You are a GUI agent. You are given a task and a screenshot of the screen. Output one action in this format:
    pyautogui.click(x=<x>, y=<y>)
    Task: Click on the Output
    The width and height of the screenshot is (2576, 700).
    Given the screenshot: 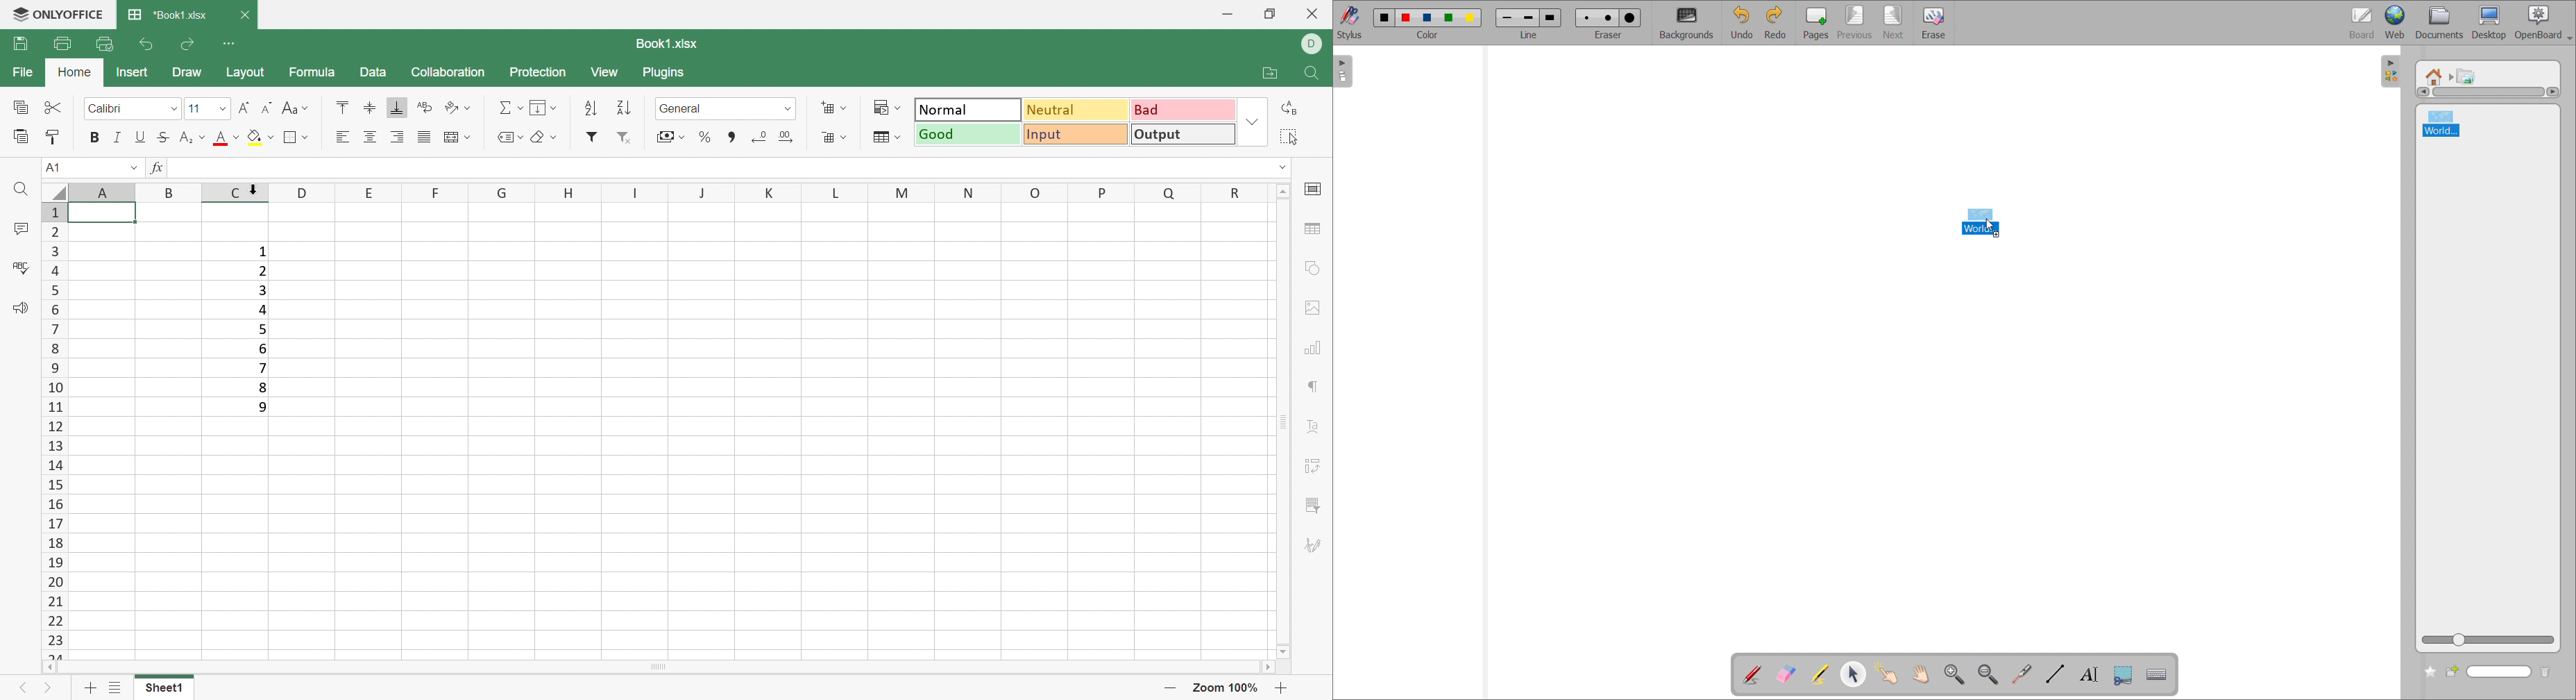 What is the action you would take?
    pyautogui.click(x=1185, y=135)
    